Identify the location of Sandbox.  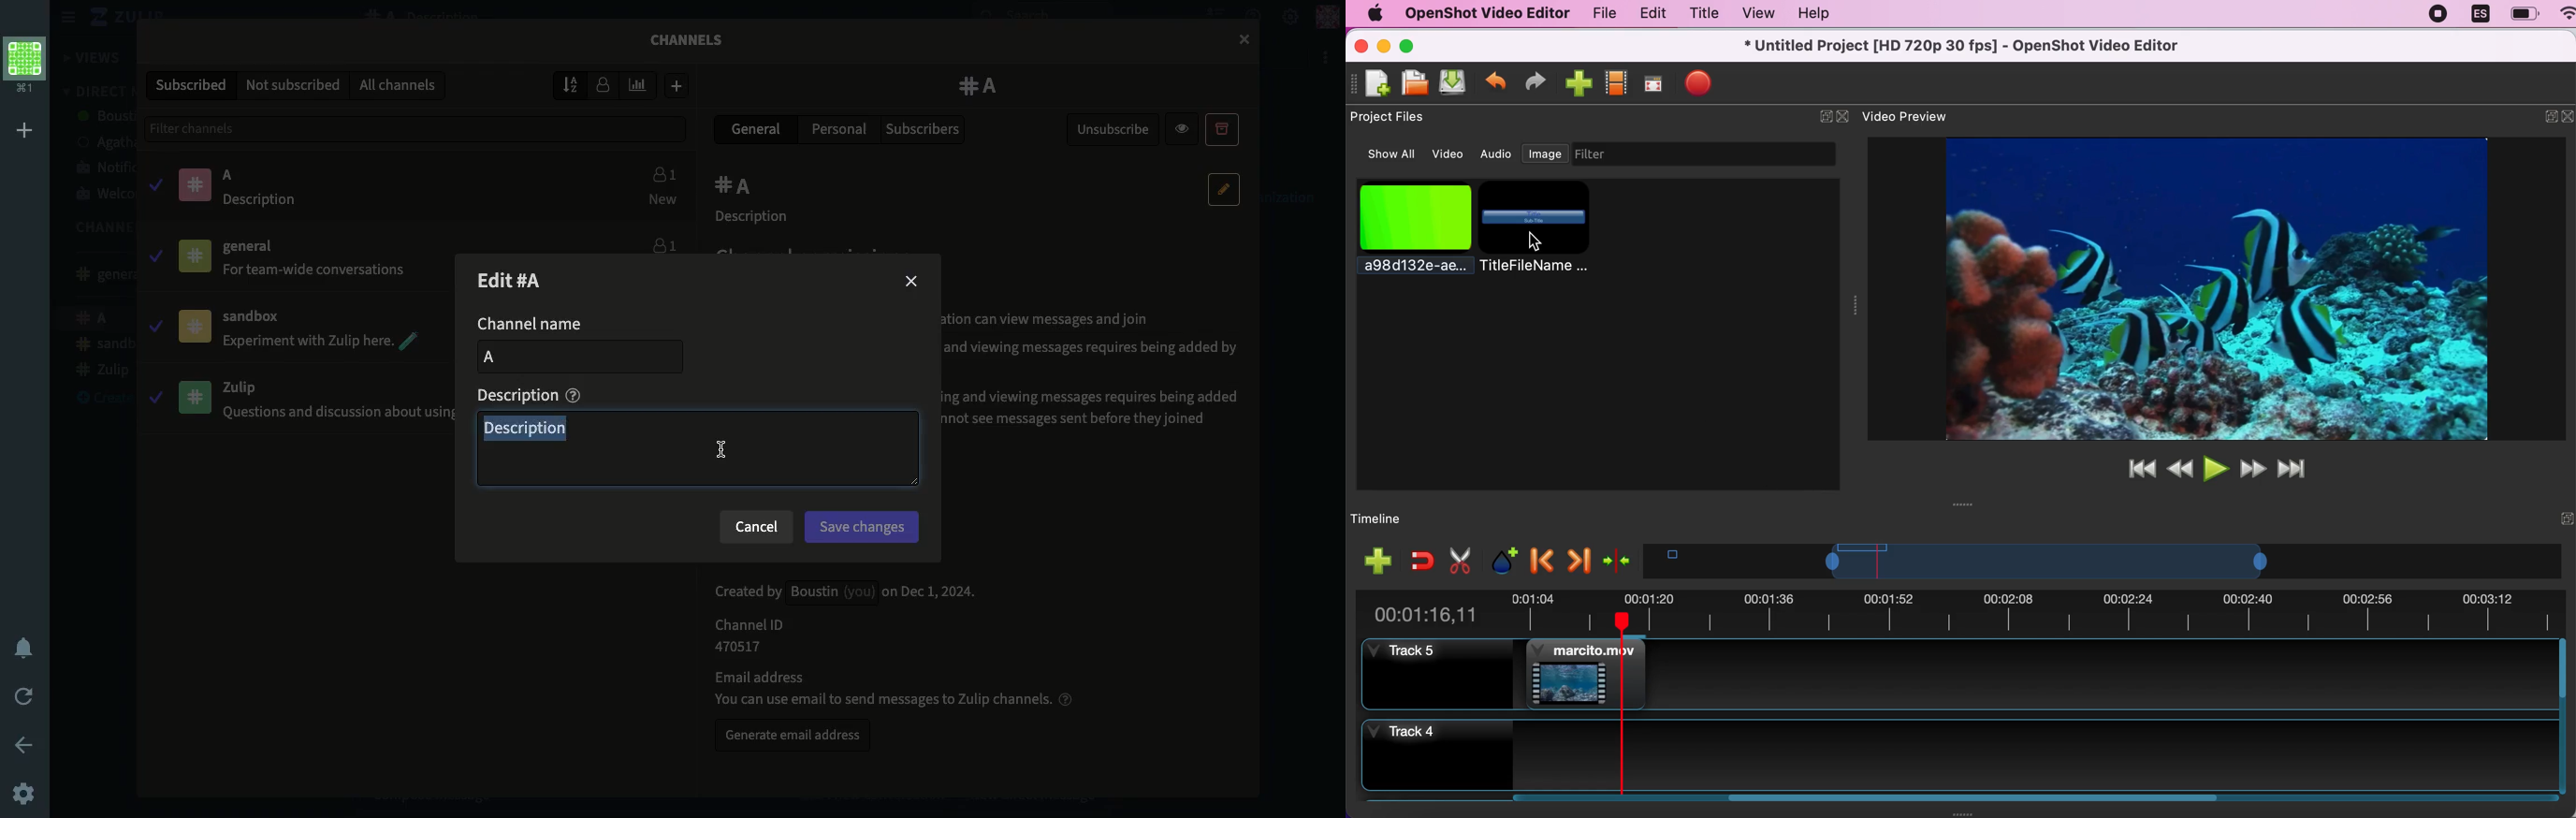
(295, 331).